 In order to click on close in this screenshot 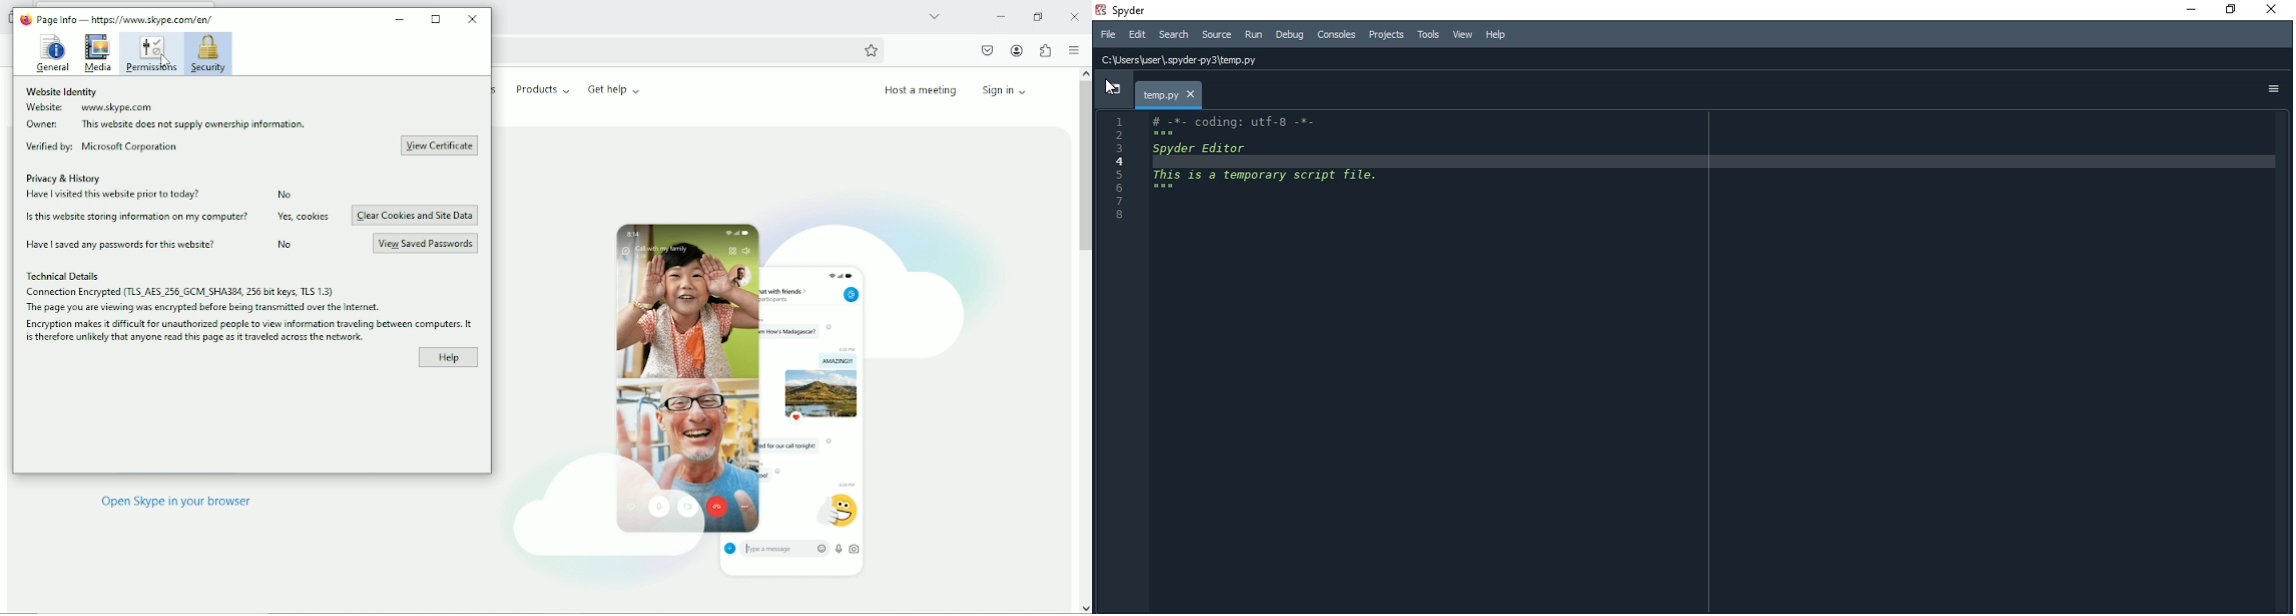, I will do `click(2273, 8)`.